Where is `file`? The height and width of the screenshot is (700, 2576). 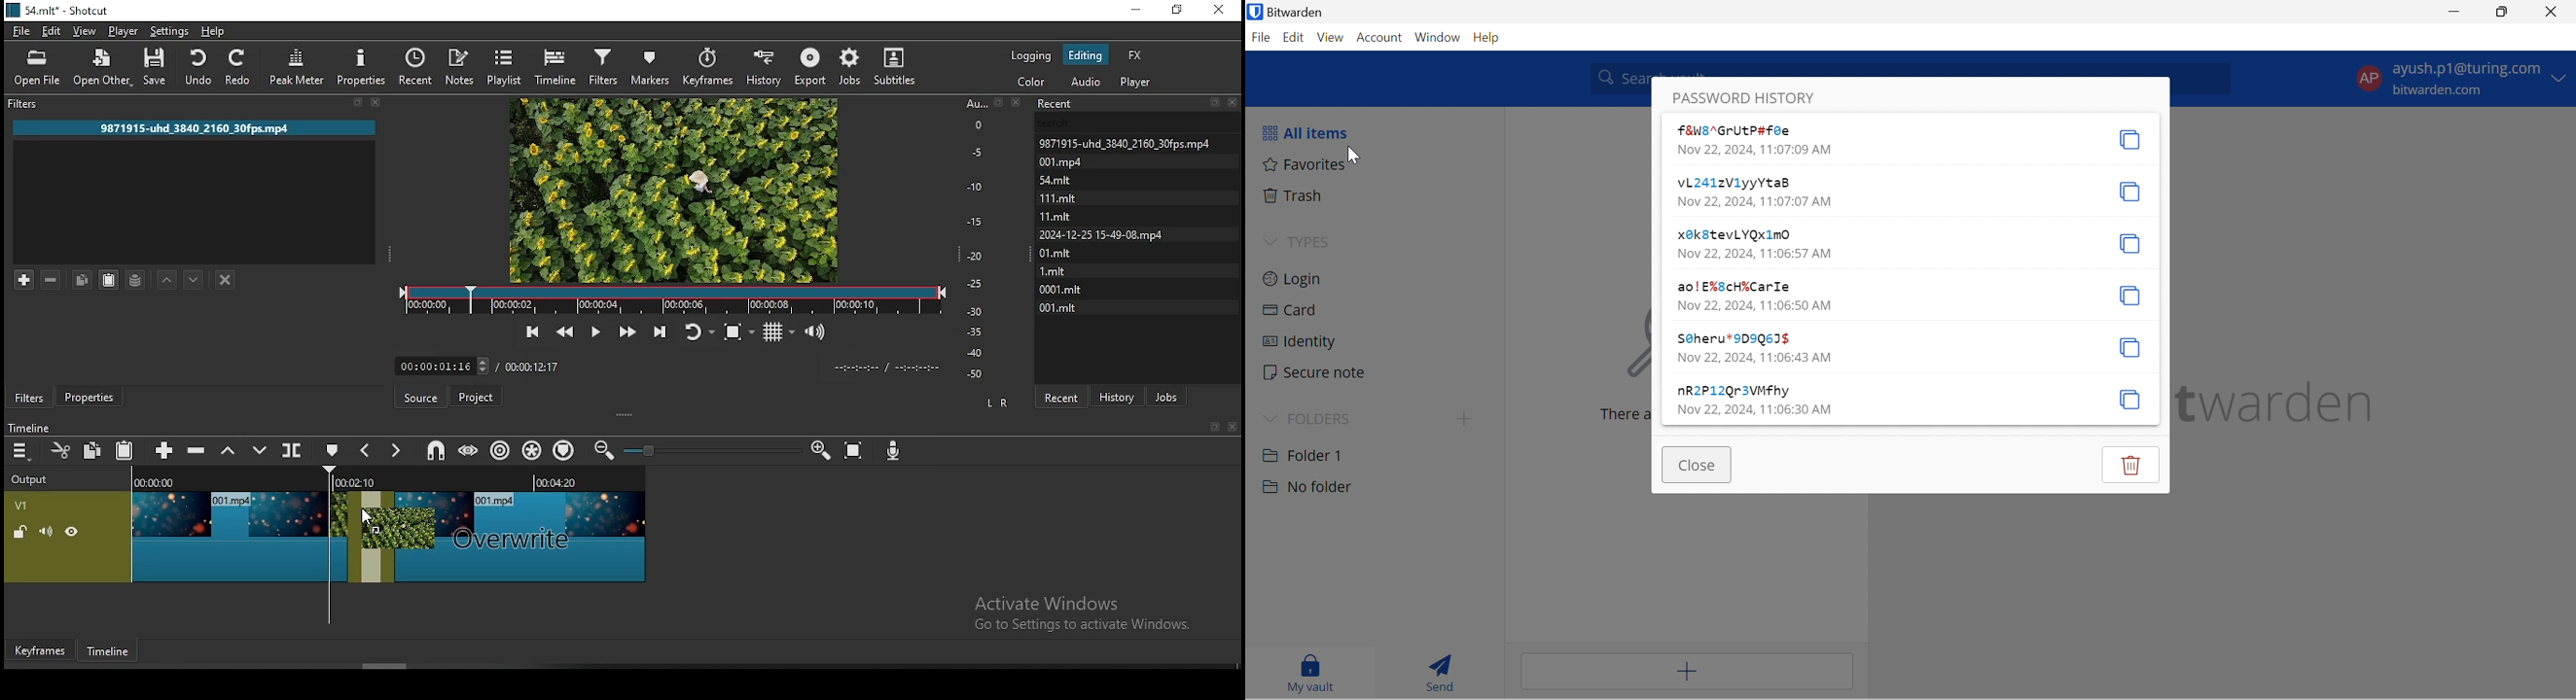
file is located at coordinates (21, 32).